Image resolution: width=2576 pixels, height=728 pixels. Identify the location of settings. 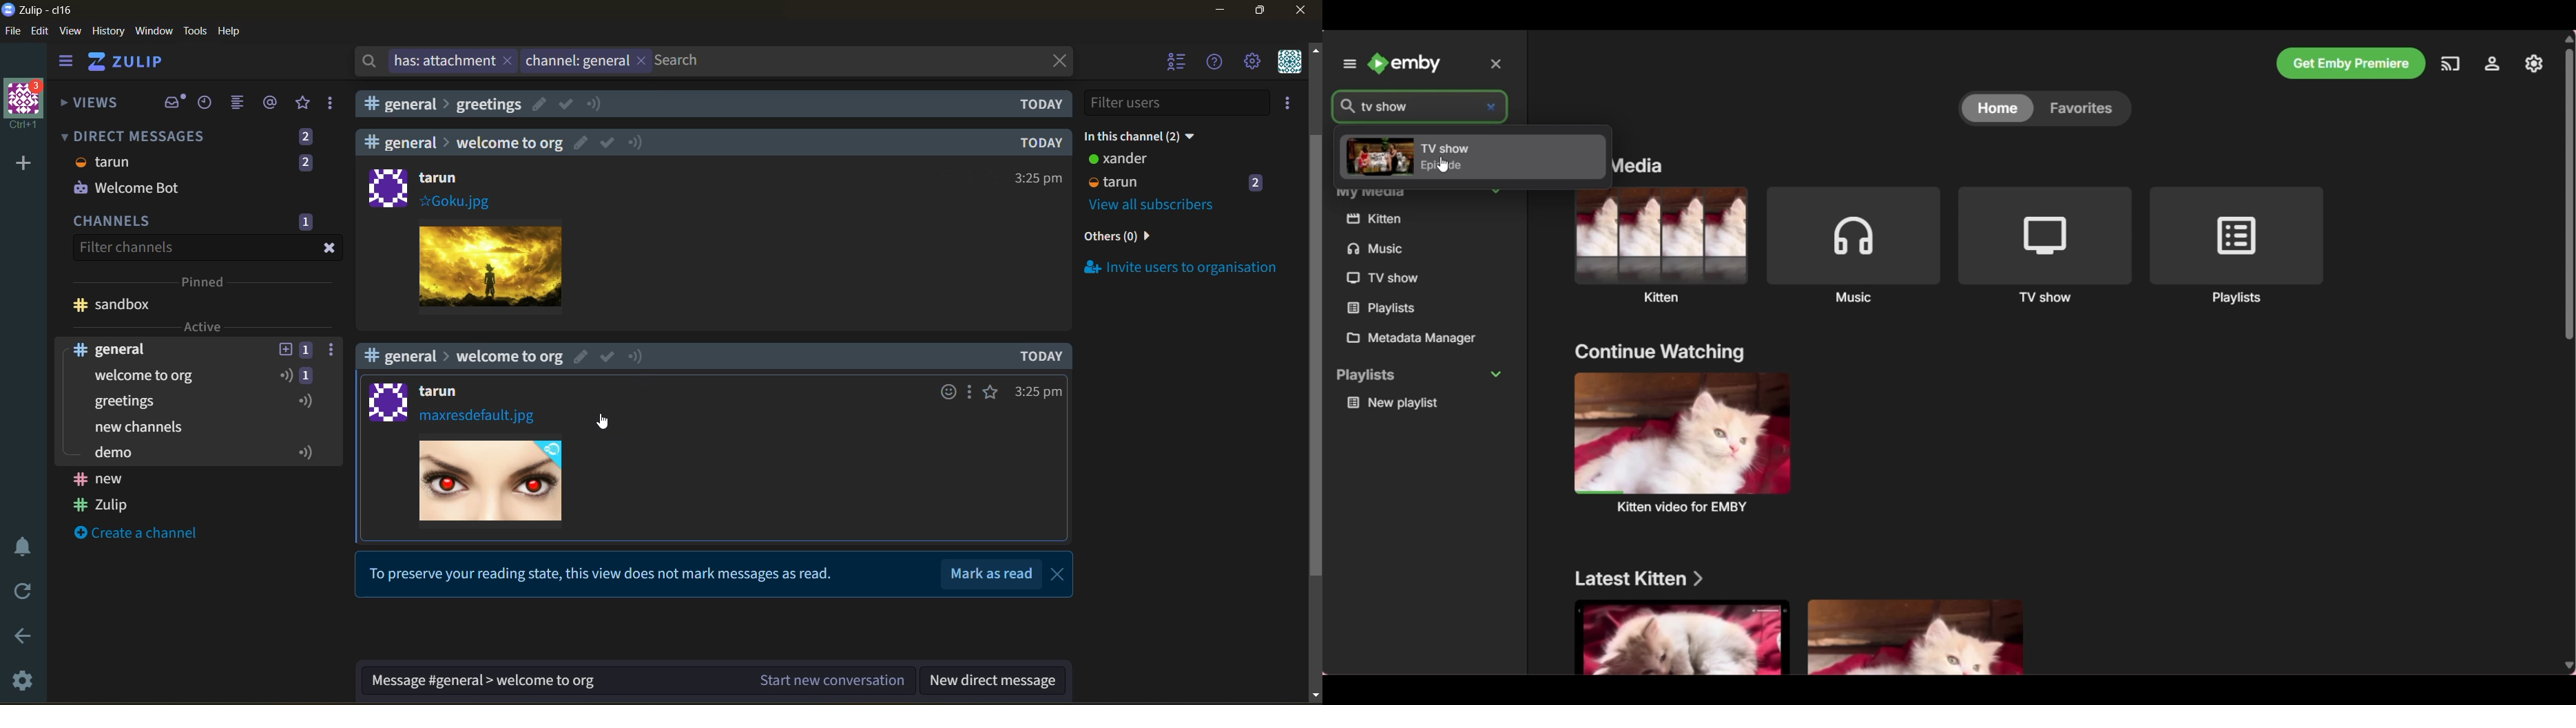
(1252, 62).